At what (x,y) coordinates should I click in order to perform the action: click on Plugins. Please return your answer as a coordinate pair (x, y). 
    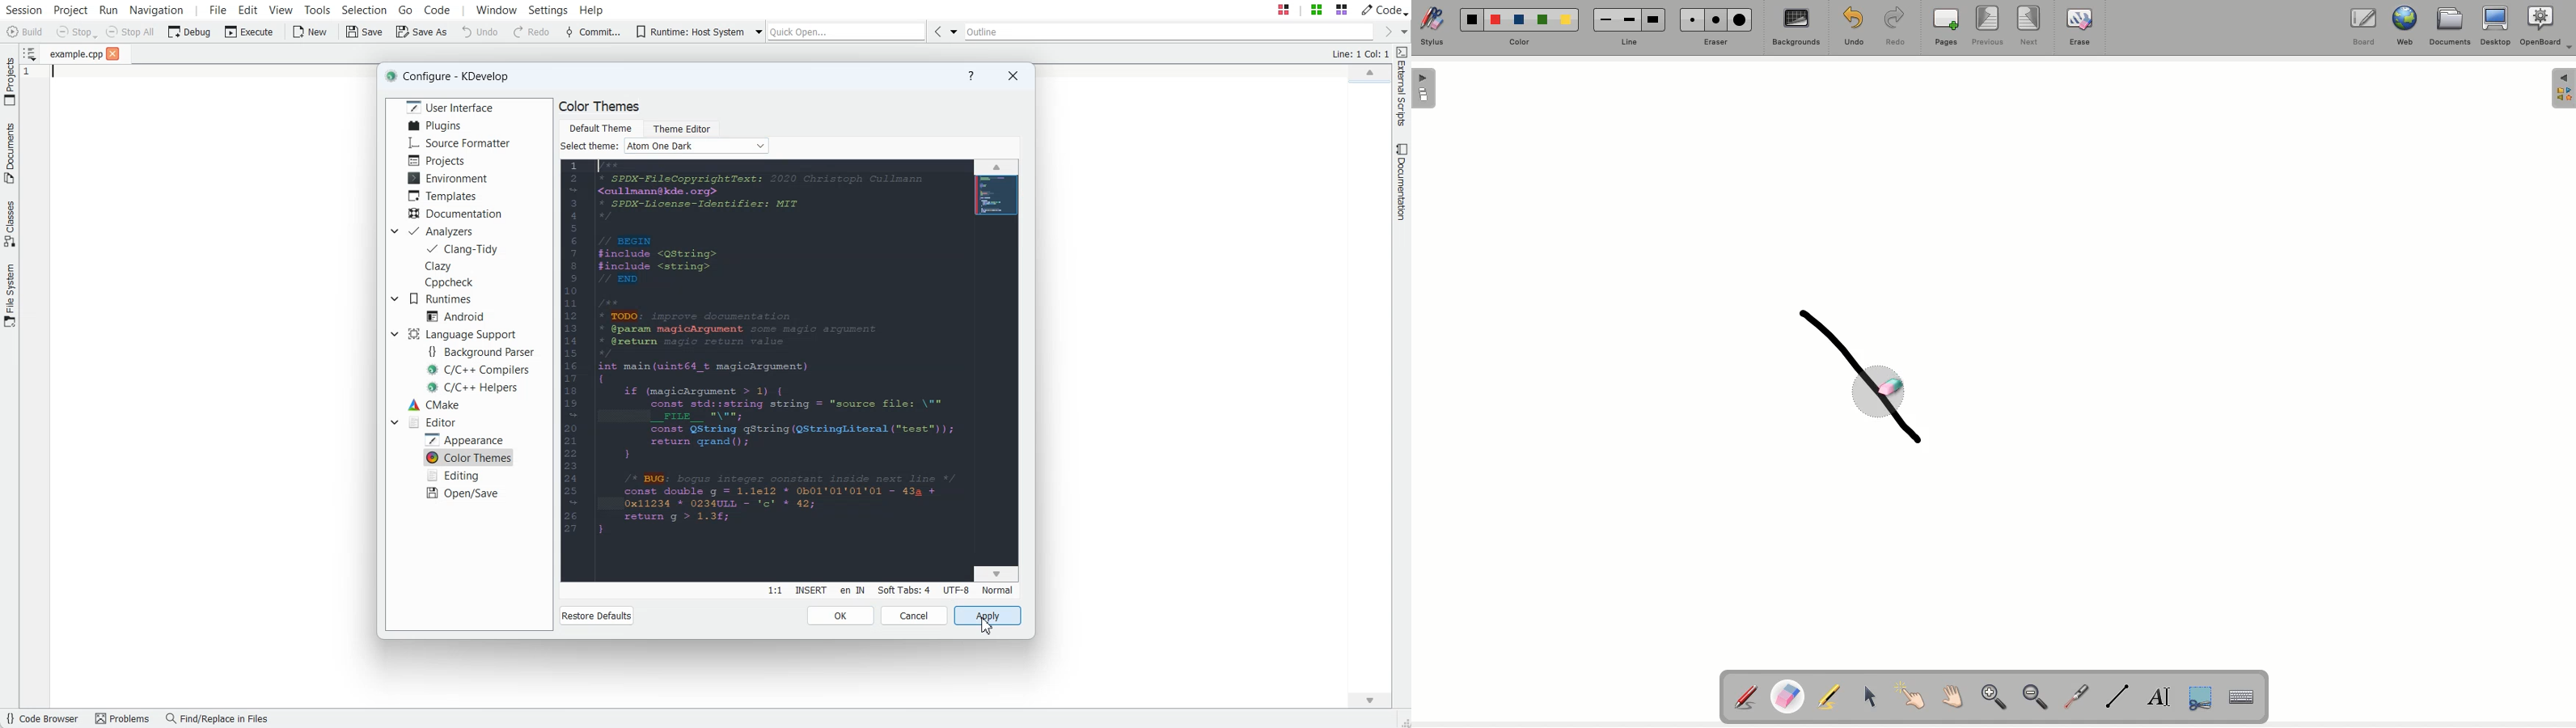
    Looking at the image, I should click on (435, 126).